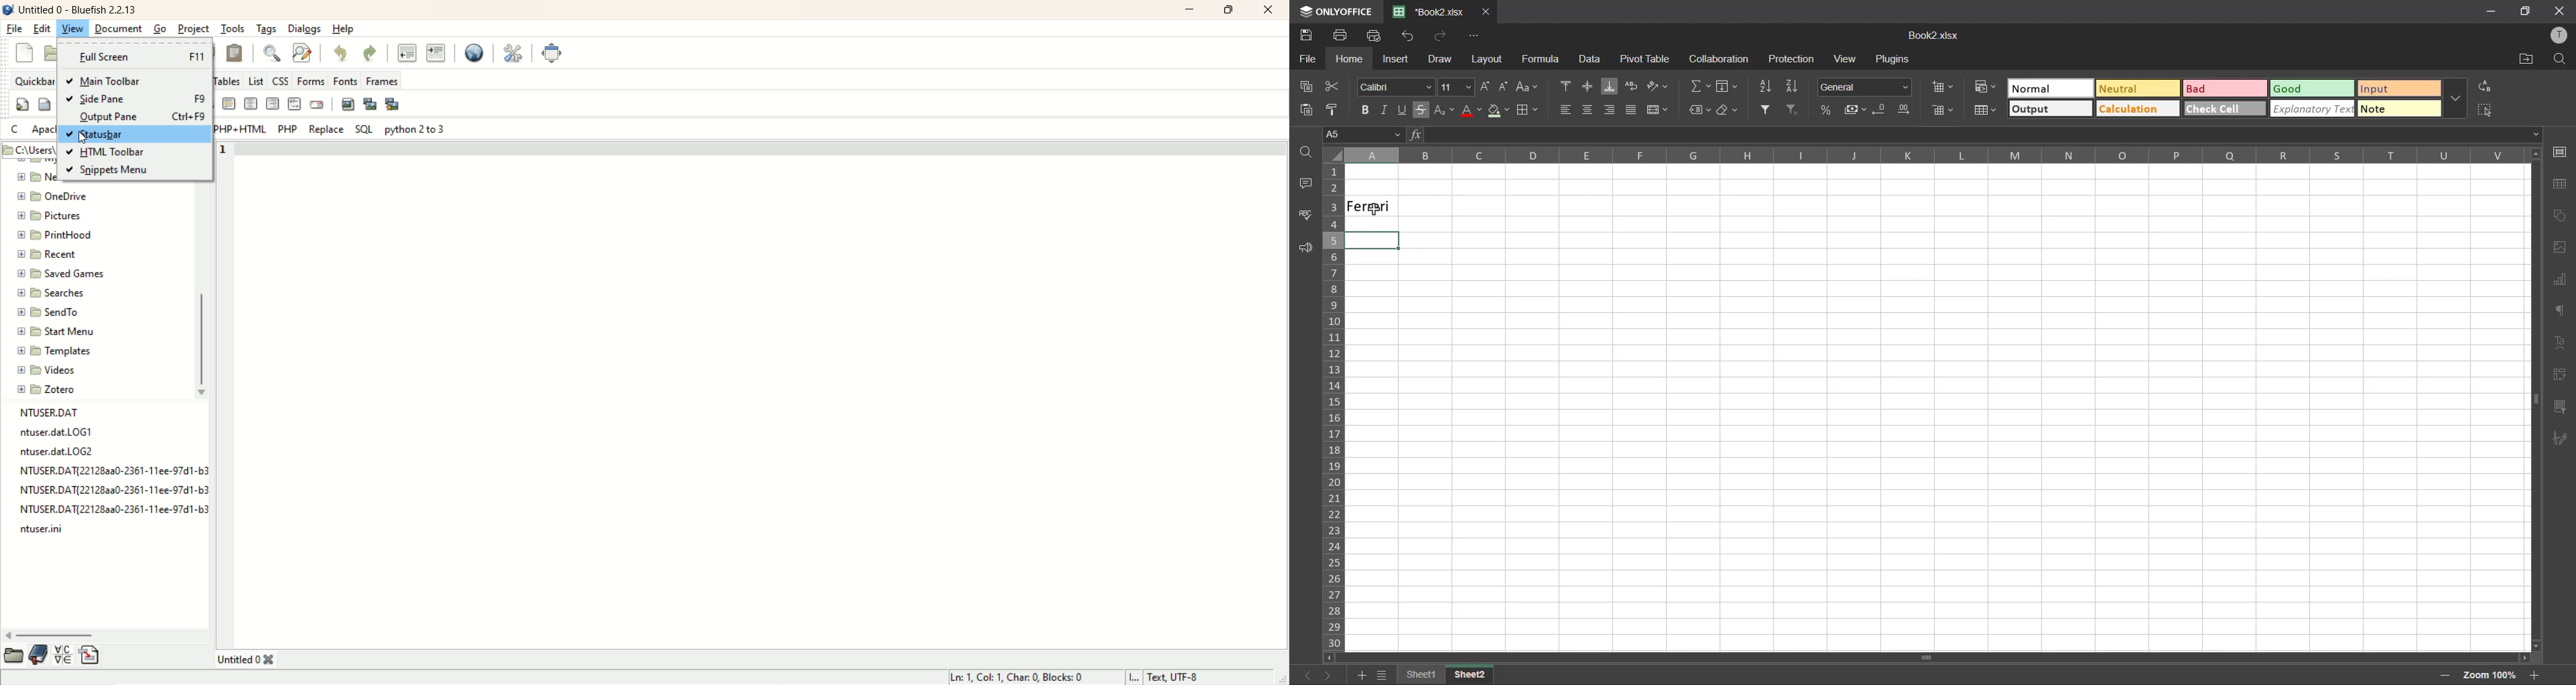 This screenshot has width=2576, height=700. Describe the element at coordinates (56, 350) in the screenshot. I see `templates` at that location.